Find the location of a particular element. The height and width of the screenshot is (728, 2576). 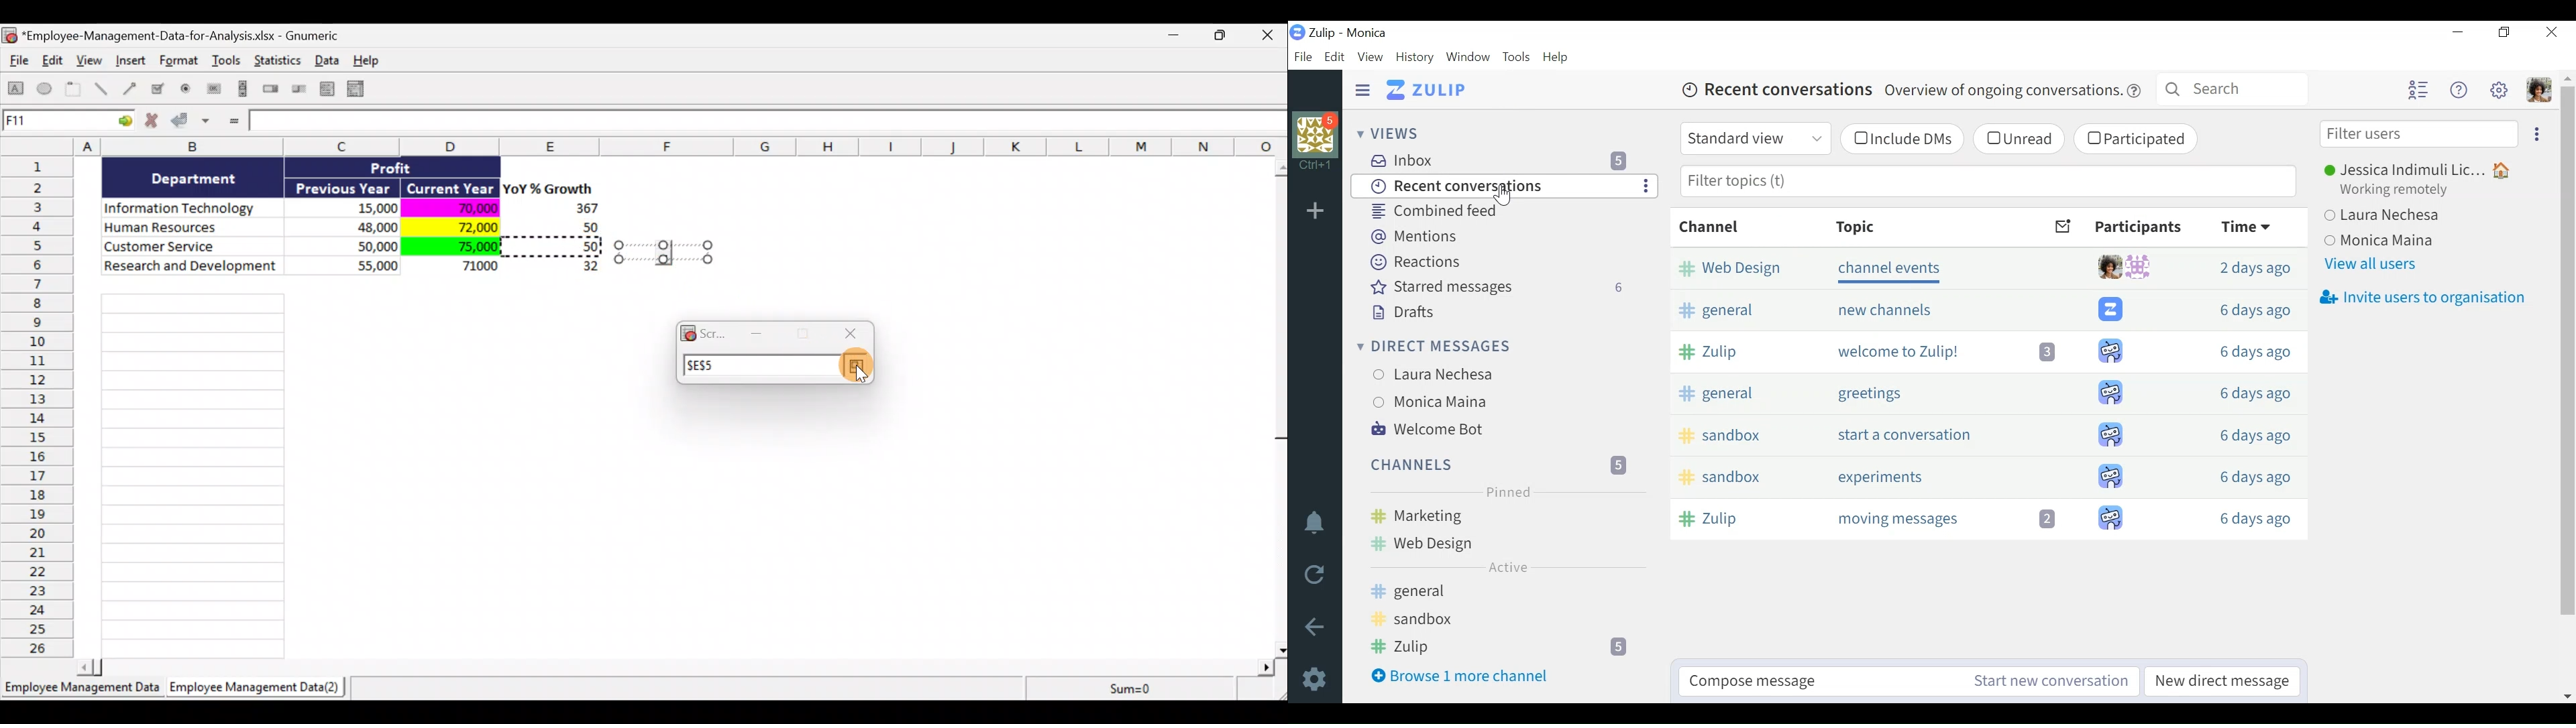

Layout Selector is located at coordinates (855, 367).